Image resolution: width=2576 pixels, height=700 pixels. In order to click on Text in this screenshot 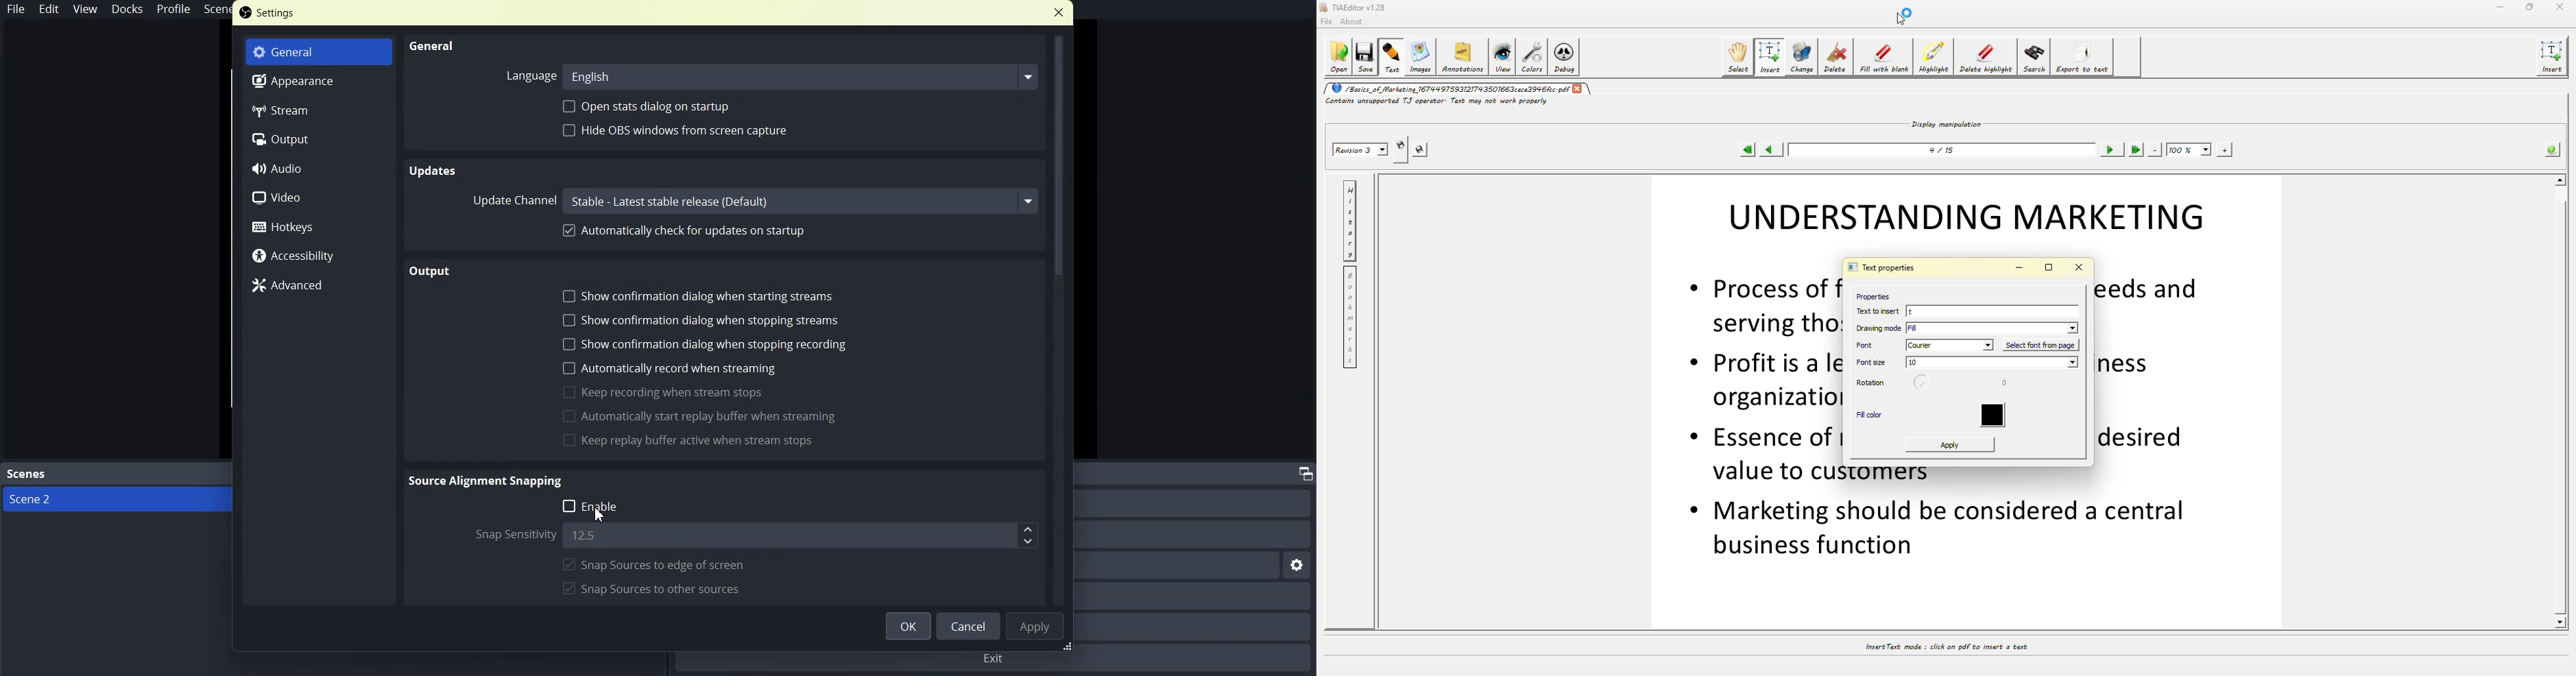, I will do `click(27, 474)`.